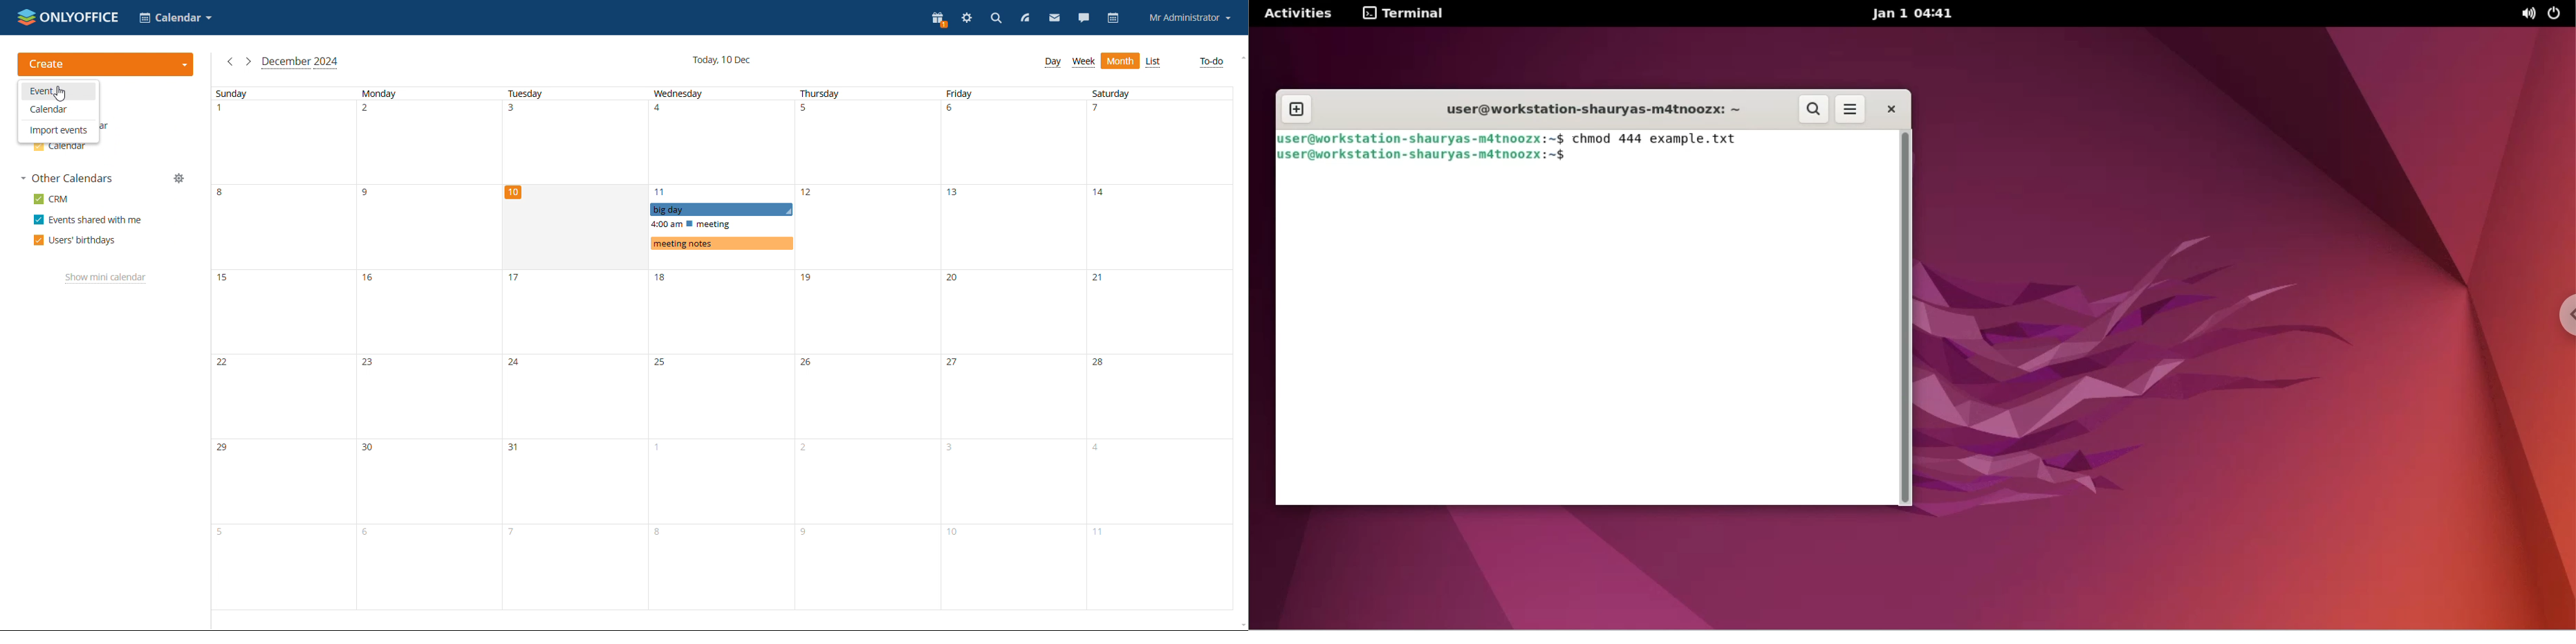 The height and width of the screenshot is (644, 2576). Describe the element at coordinates (1083, 18) in the screenshot. I see `talk` at that location.